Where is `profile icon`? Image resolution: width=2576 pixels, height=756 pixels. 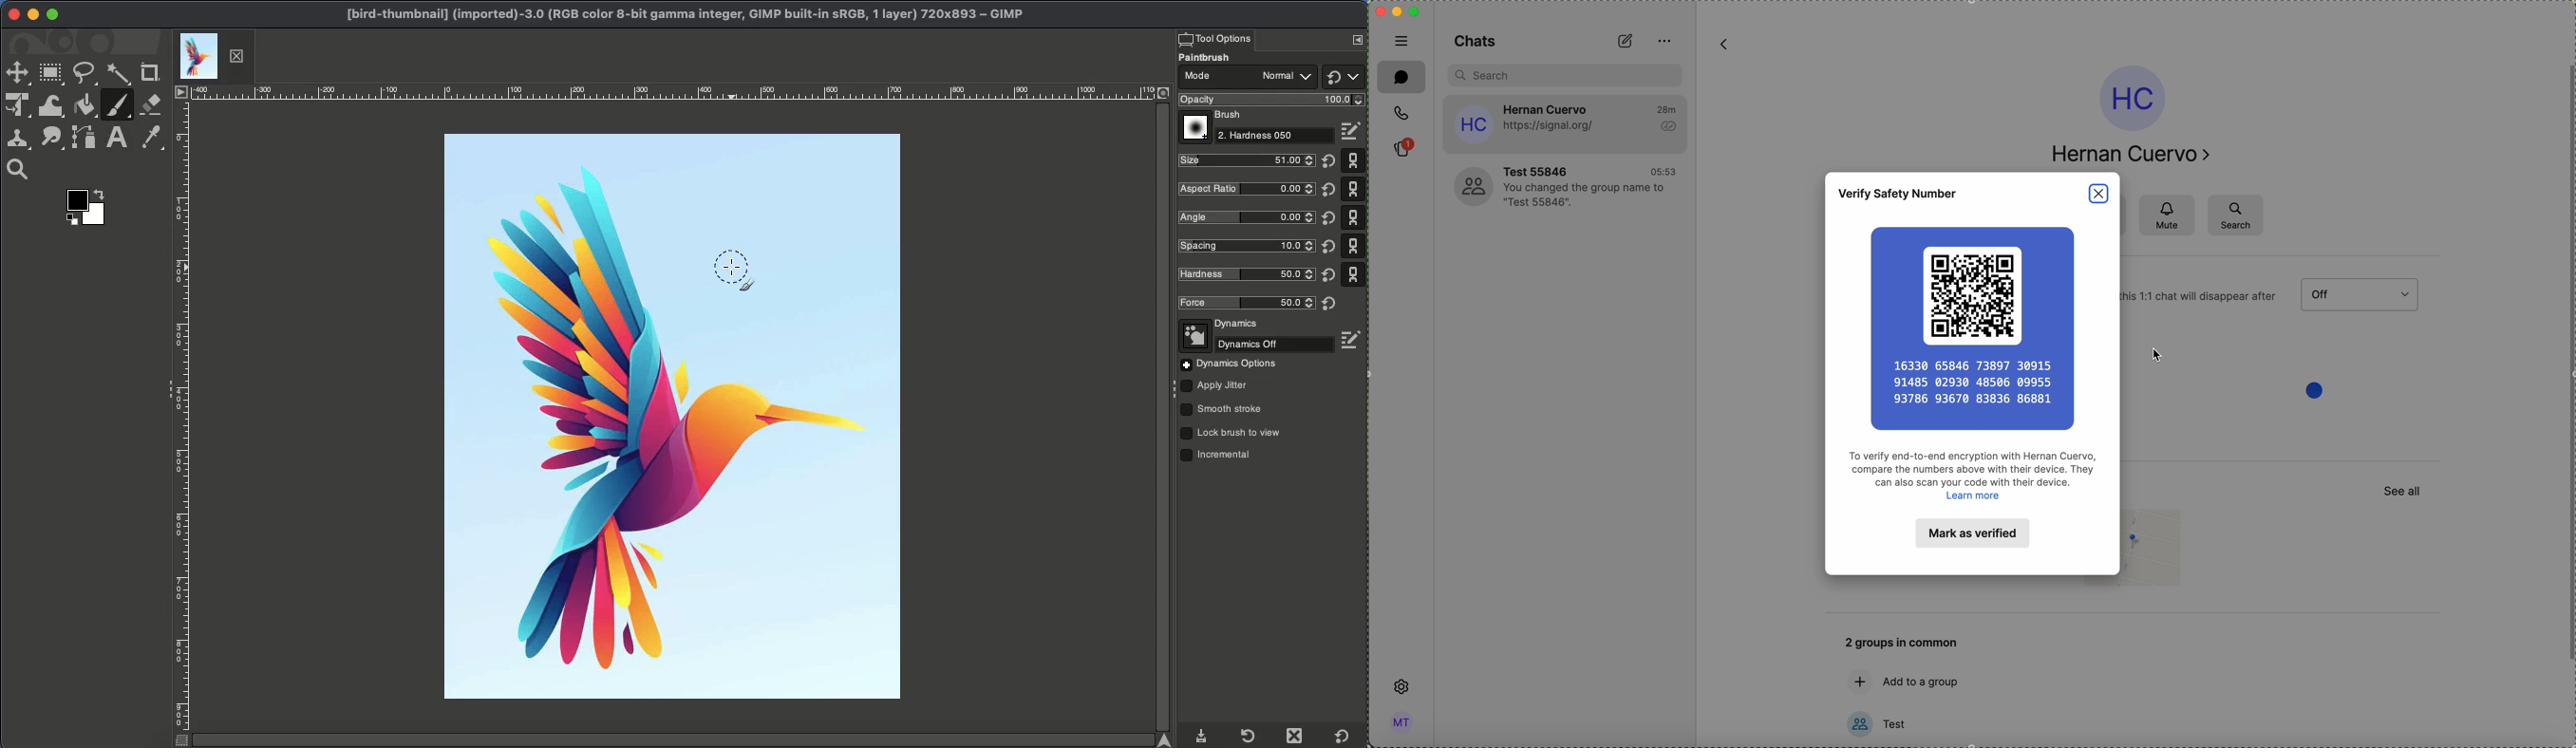 profile icon is located at coordinates (1472, 124).